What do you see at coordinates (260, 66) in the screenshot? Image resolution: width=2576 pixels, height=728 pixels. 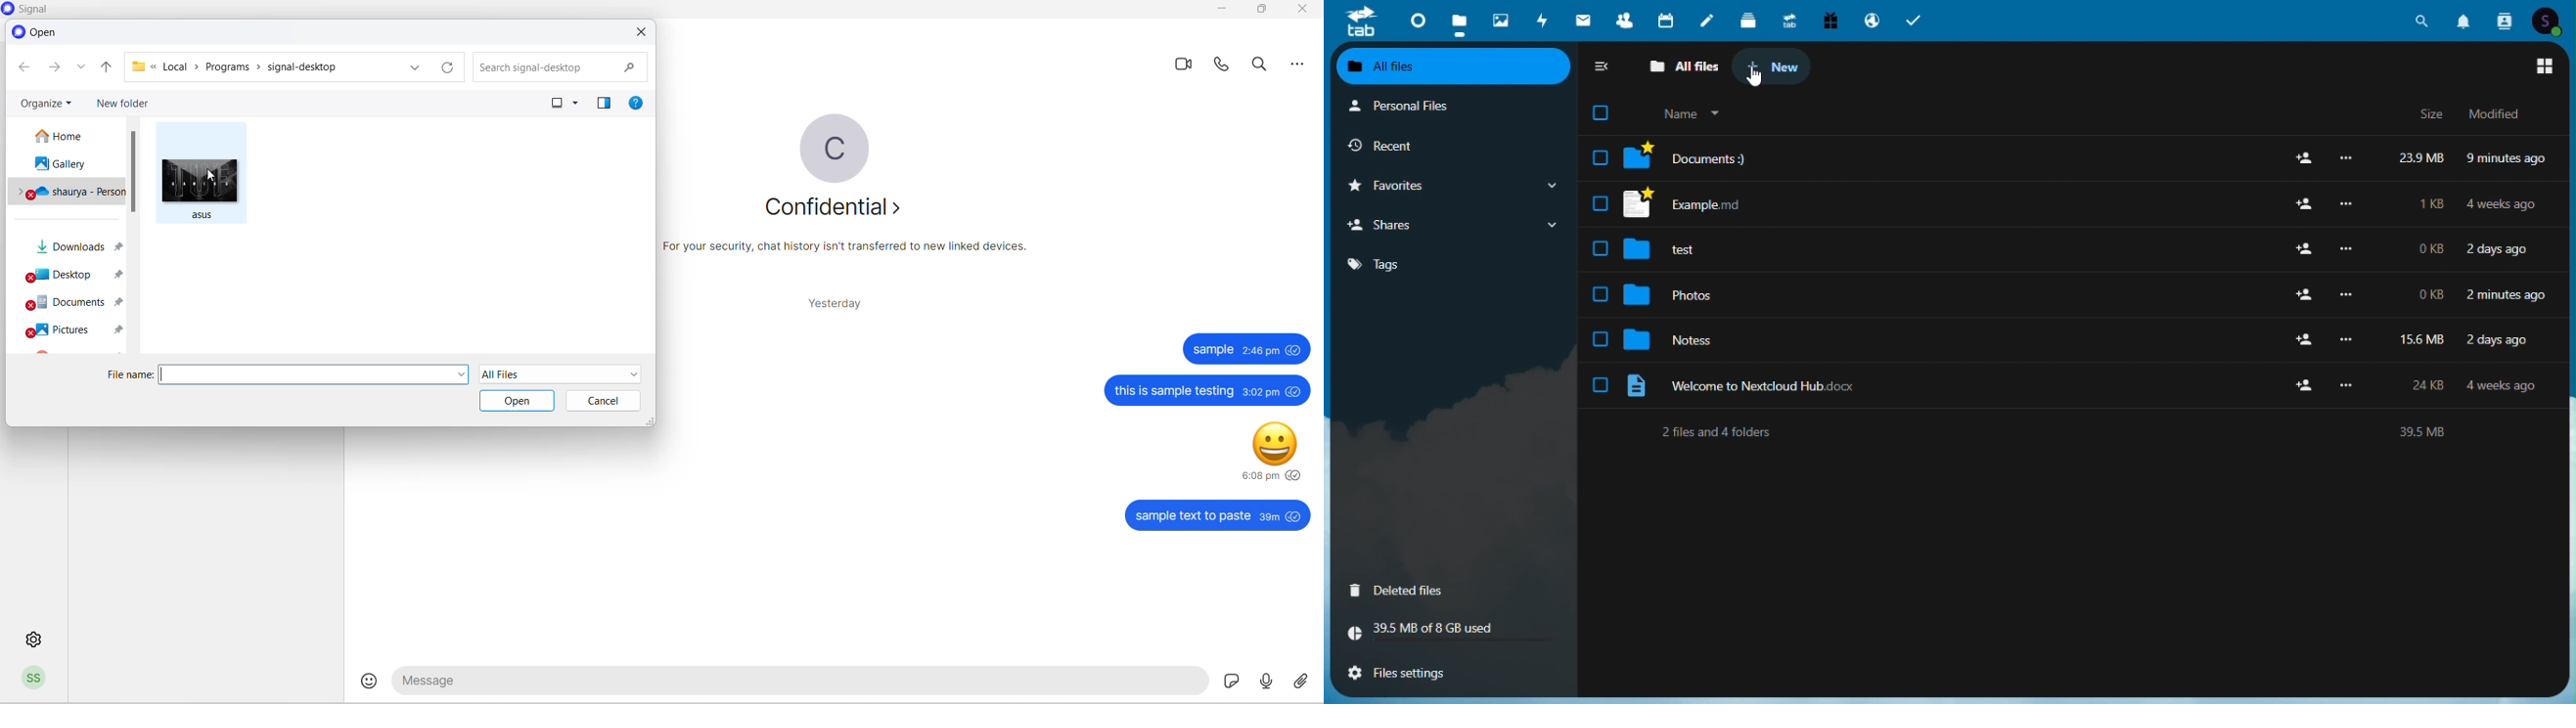 I see `path ` at bounding box center [260, 66].